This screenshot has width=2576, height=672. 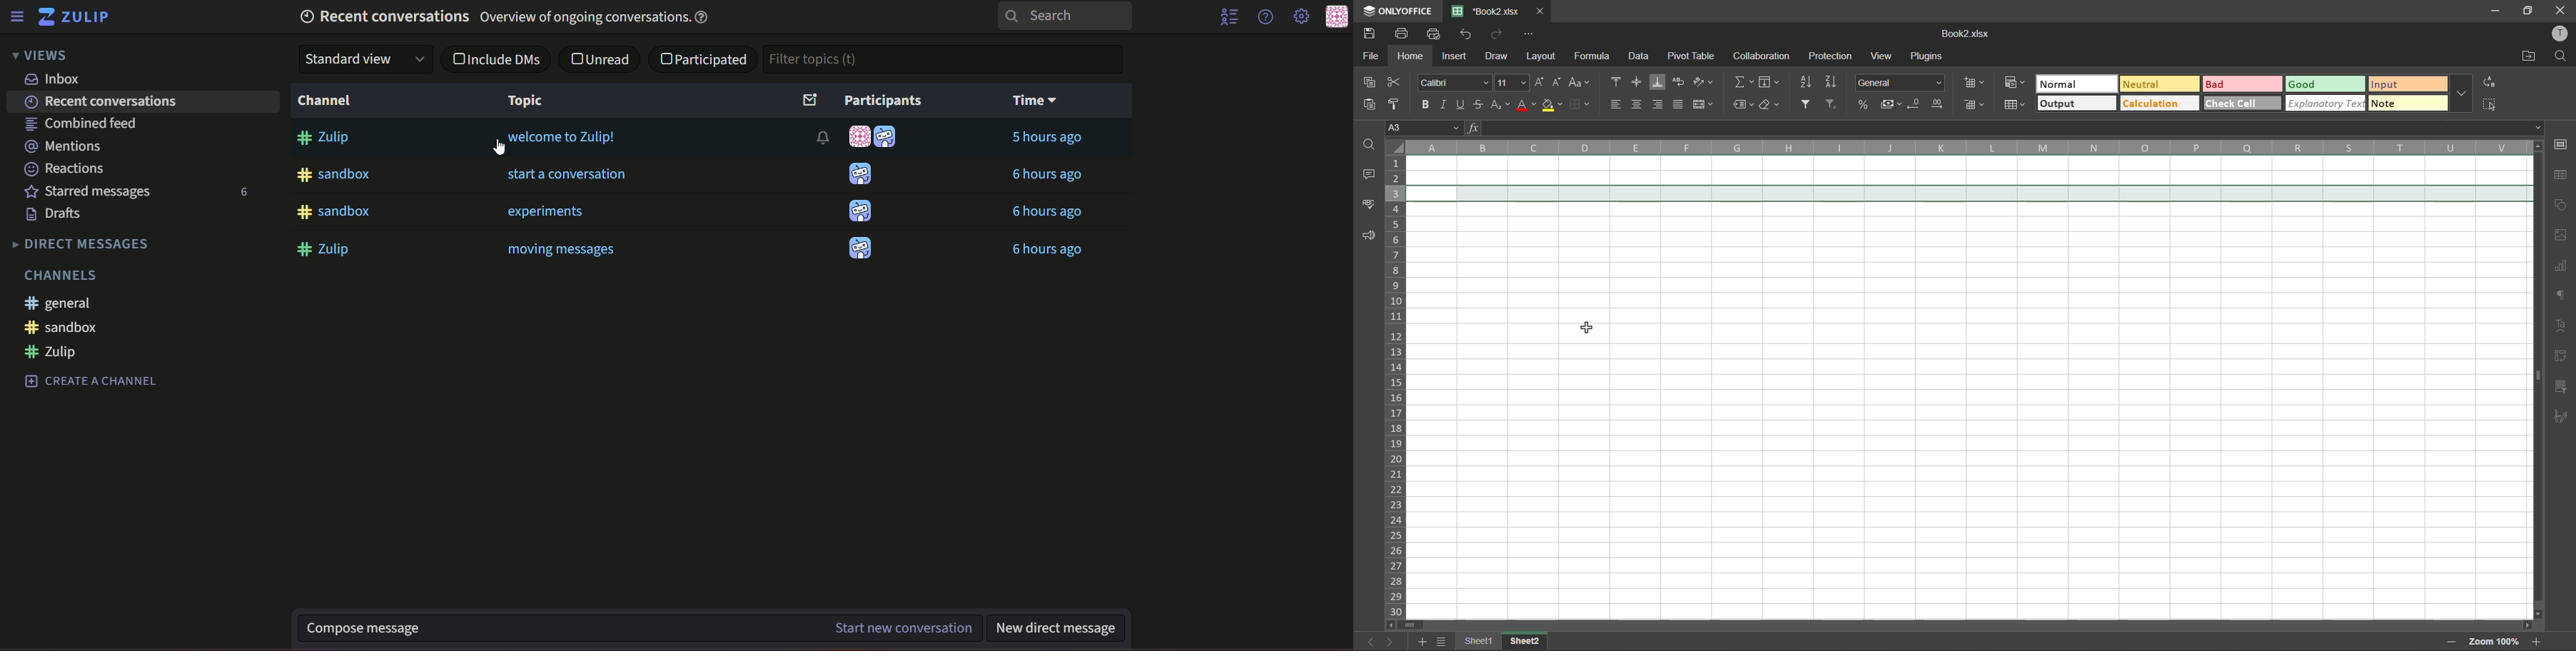 What do you see at coordinates (1369, 237) in the screenshot?
I see `feedback` at bounding box center [1369, 237].